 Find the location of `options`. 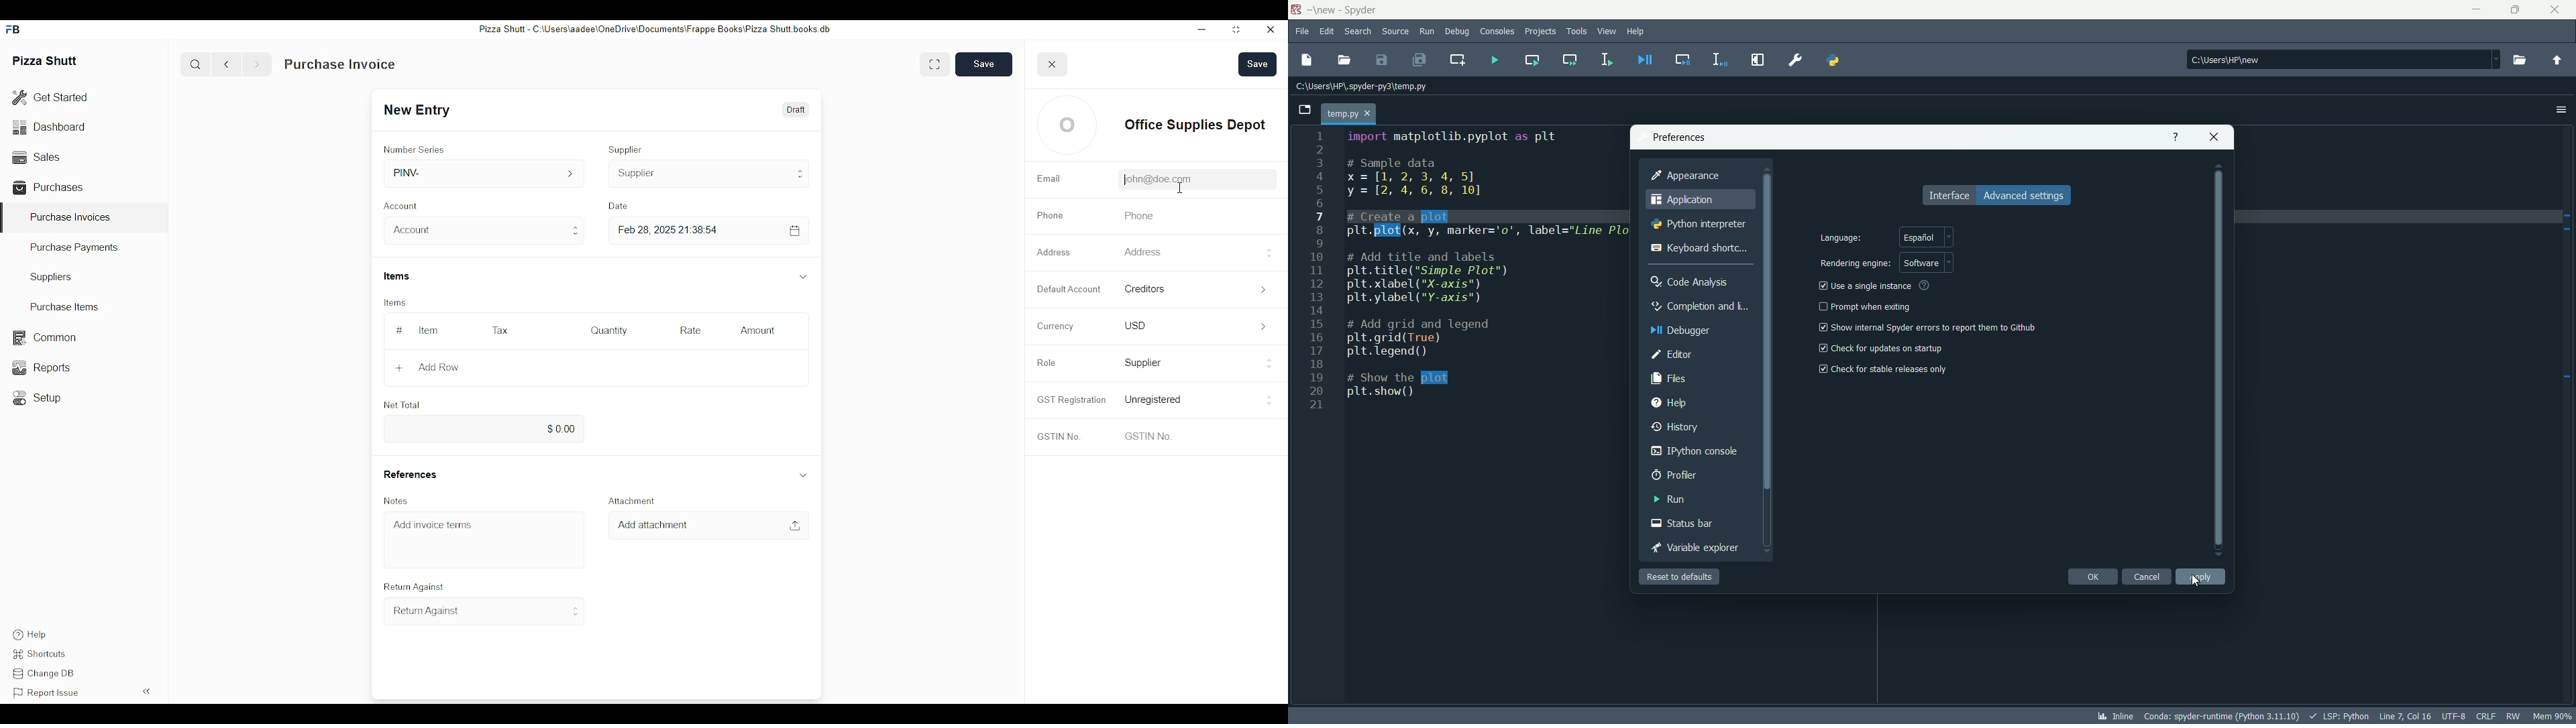

options is located at coordinates (2559, 109).